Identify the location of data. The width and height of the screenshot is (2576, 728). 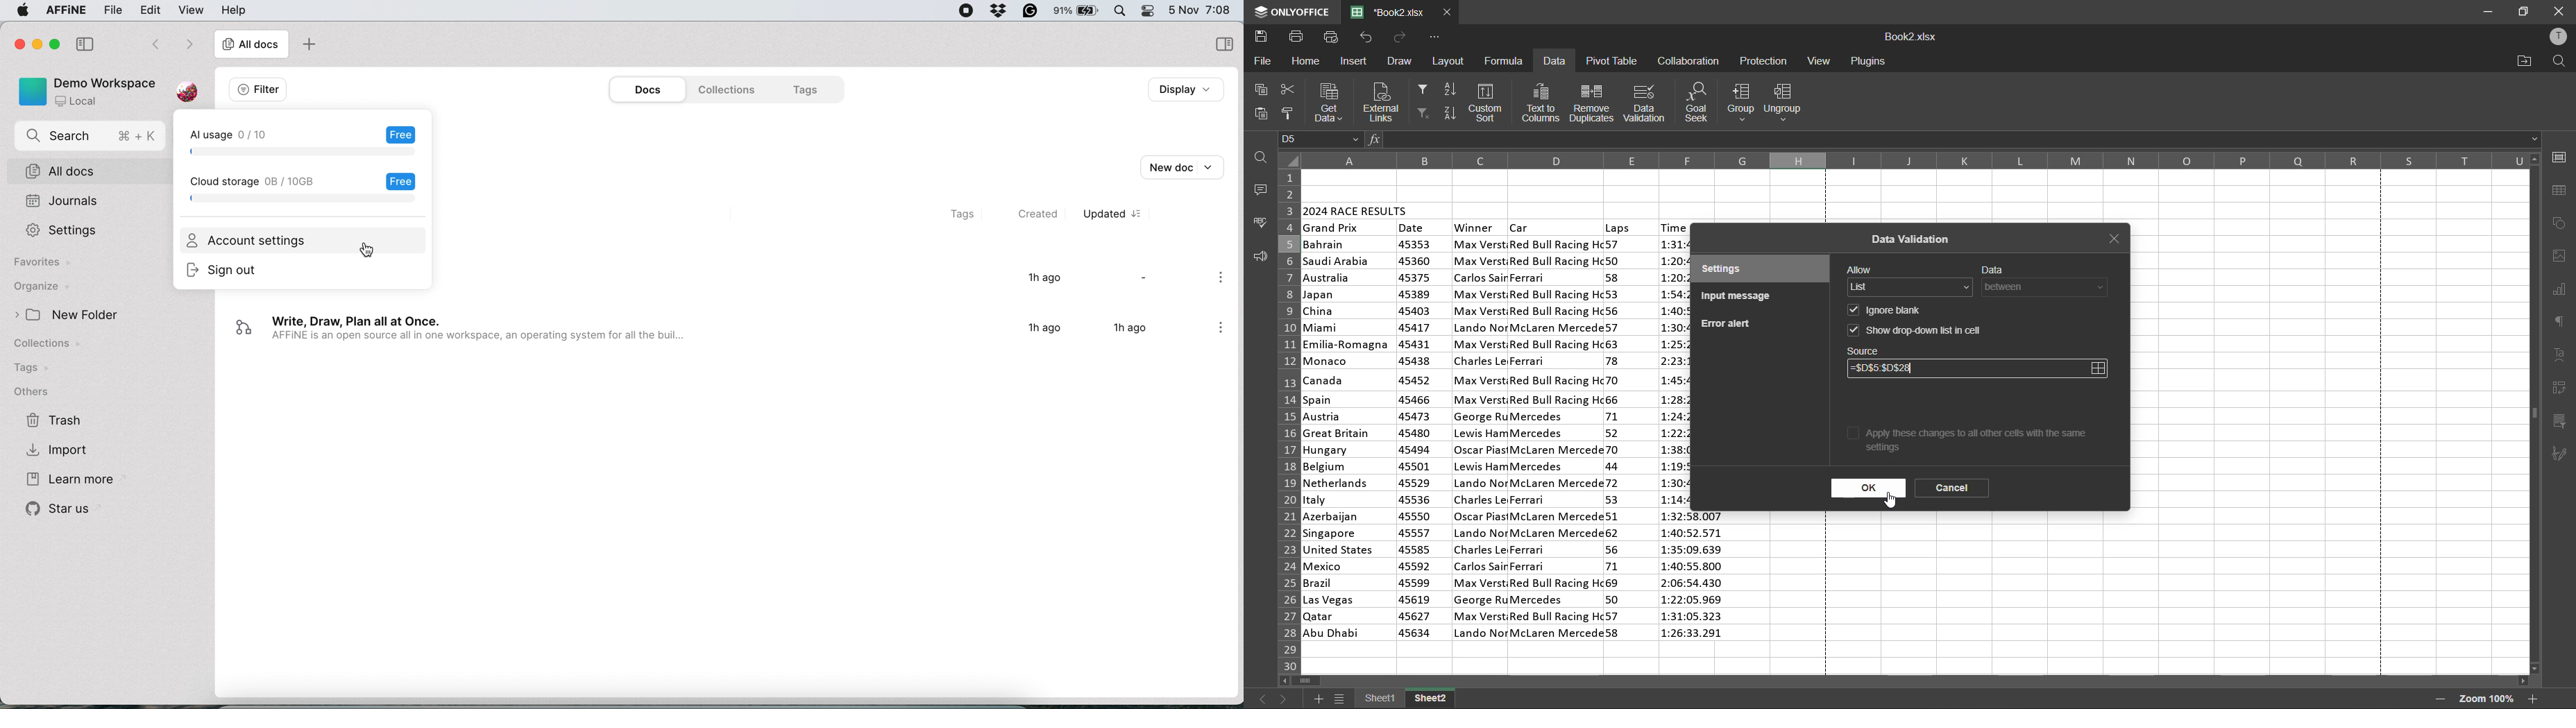
(1993, 267).